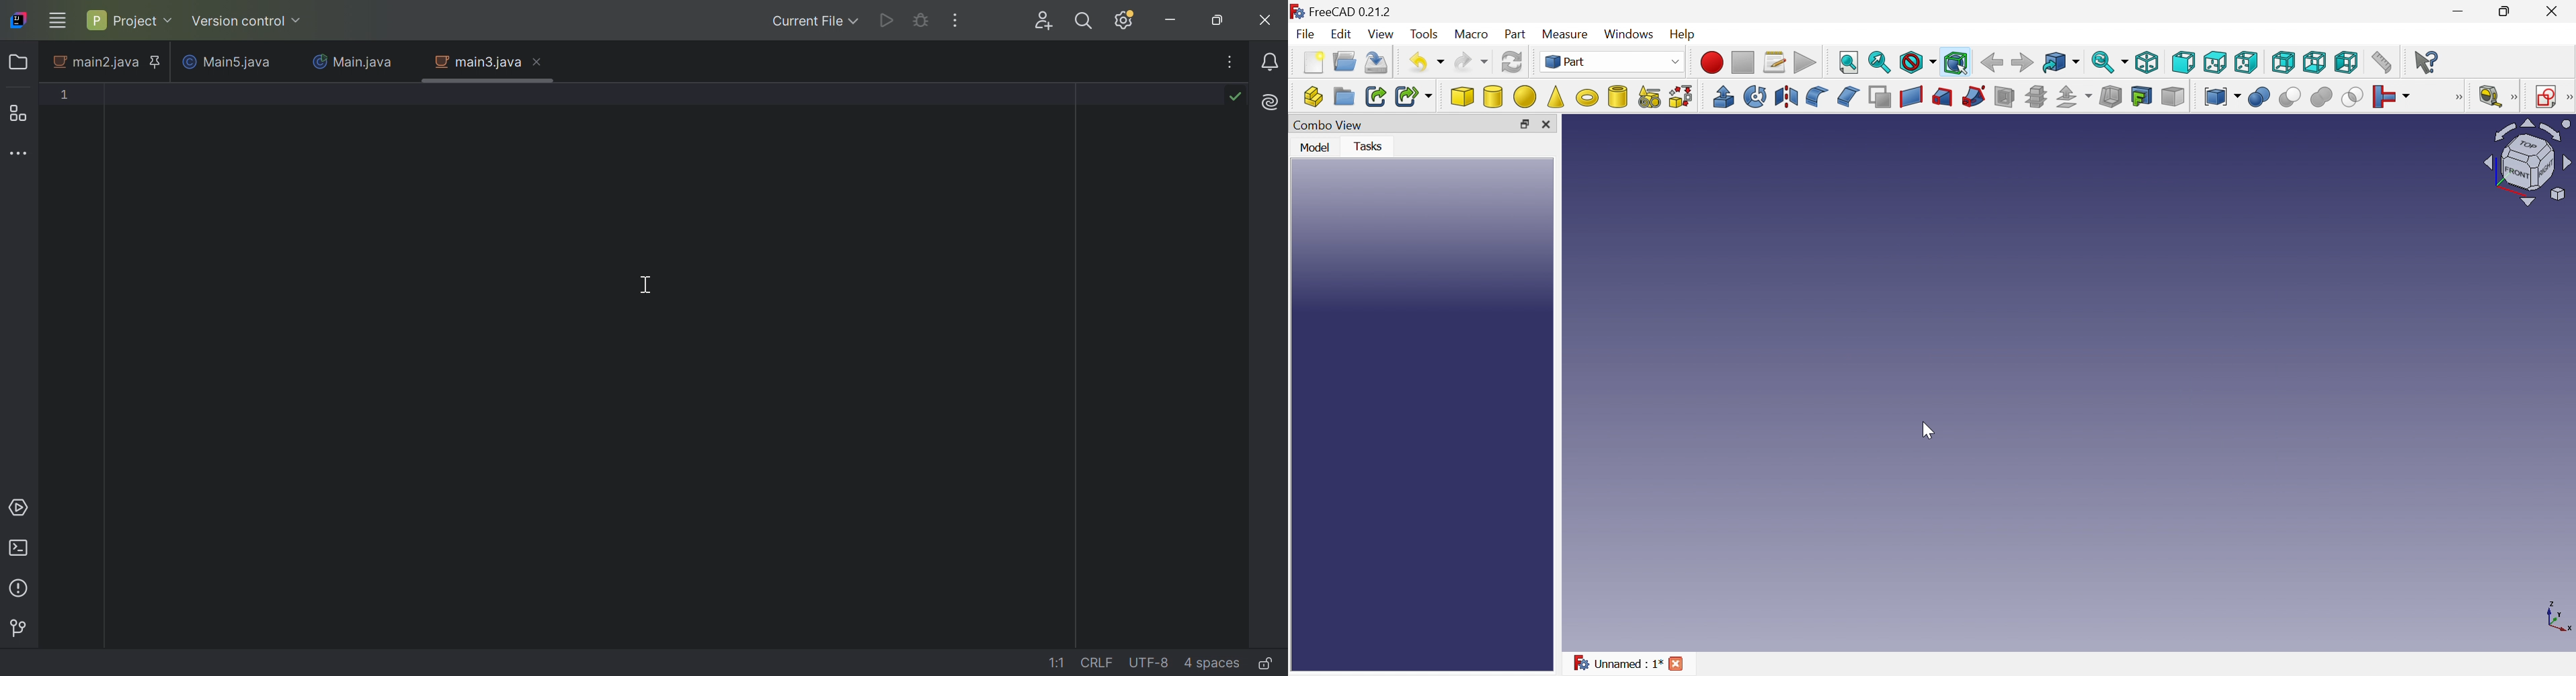 This screenshot has height=700, width=2576. What do you see at coordinates (2456, 97) in the screenshot?
I see `[Boolean]` at bounding box center [2456, 97].